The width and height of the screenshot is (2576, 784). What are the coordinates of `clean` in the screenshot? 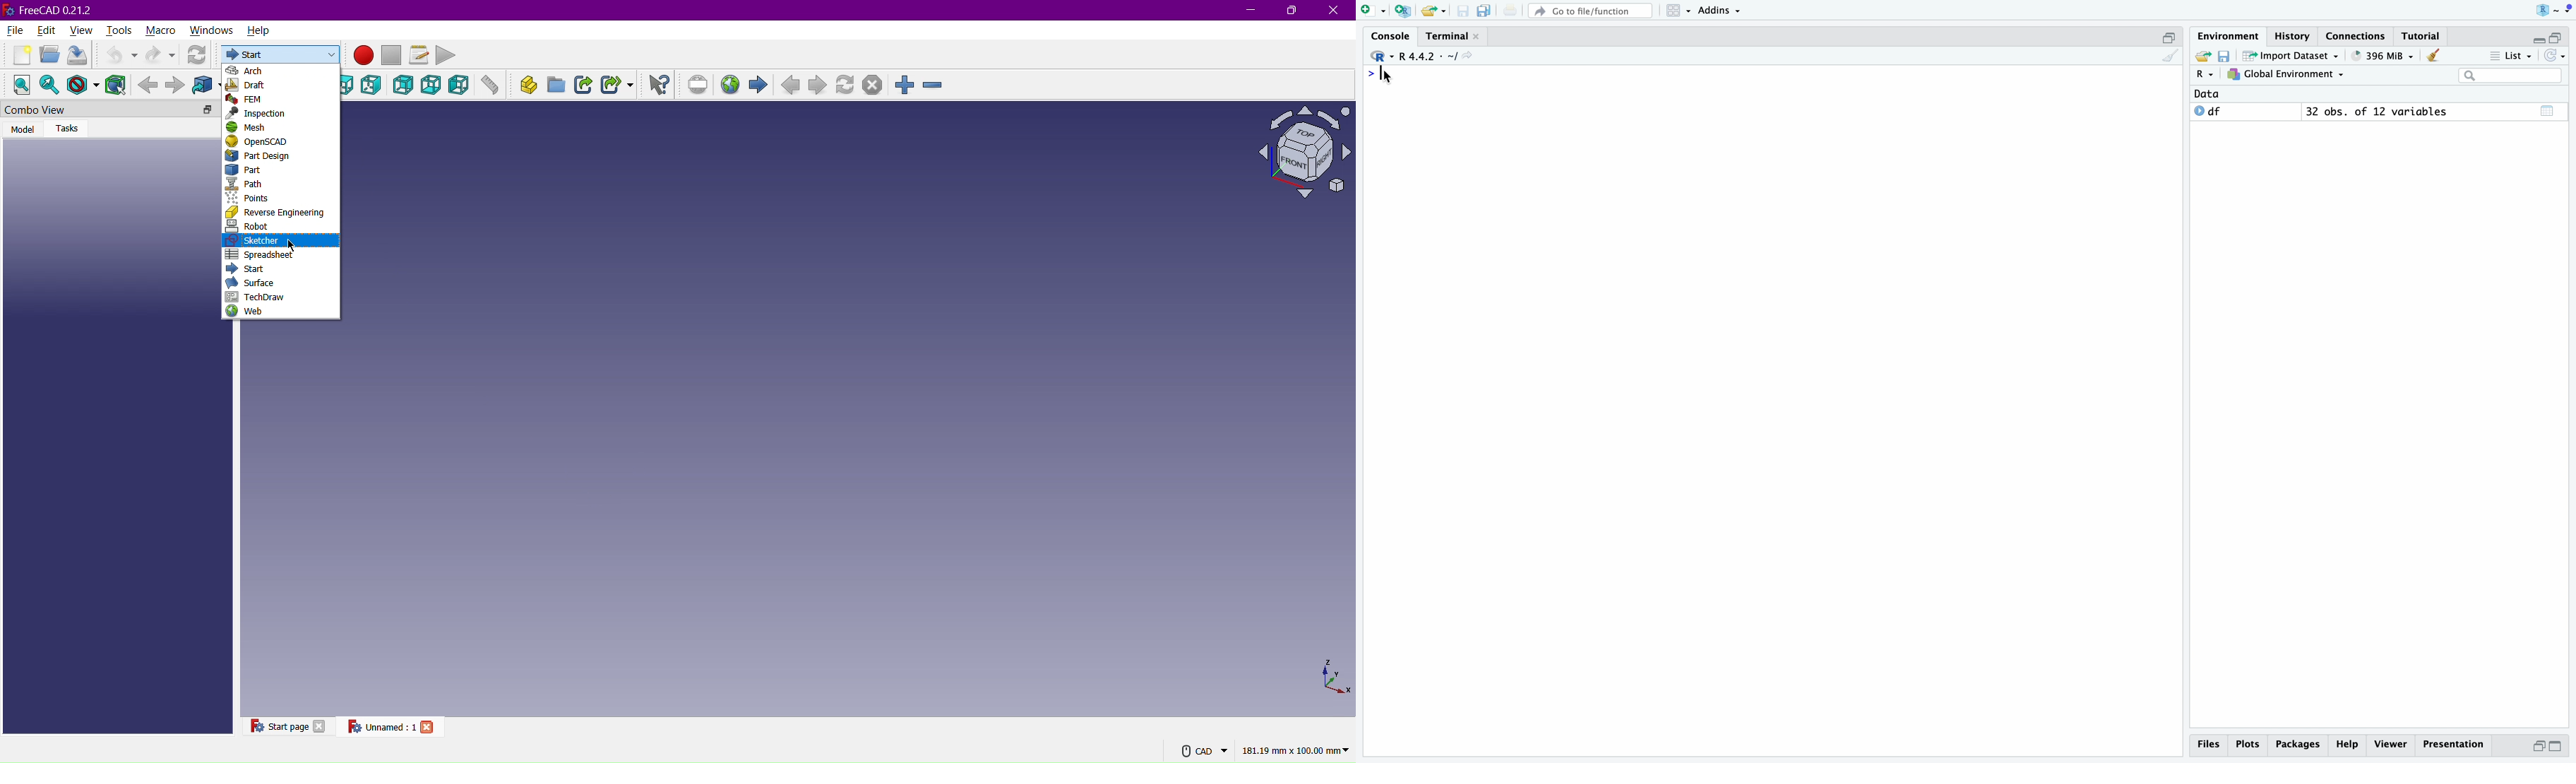 It's located at (2171, 56).